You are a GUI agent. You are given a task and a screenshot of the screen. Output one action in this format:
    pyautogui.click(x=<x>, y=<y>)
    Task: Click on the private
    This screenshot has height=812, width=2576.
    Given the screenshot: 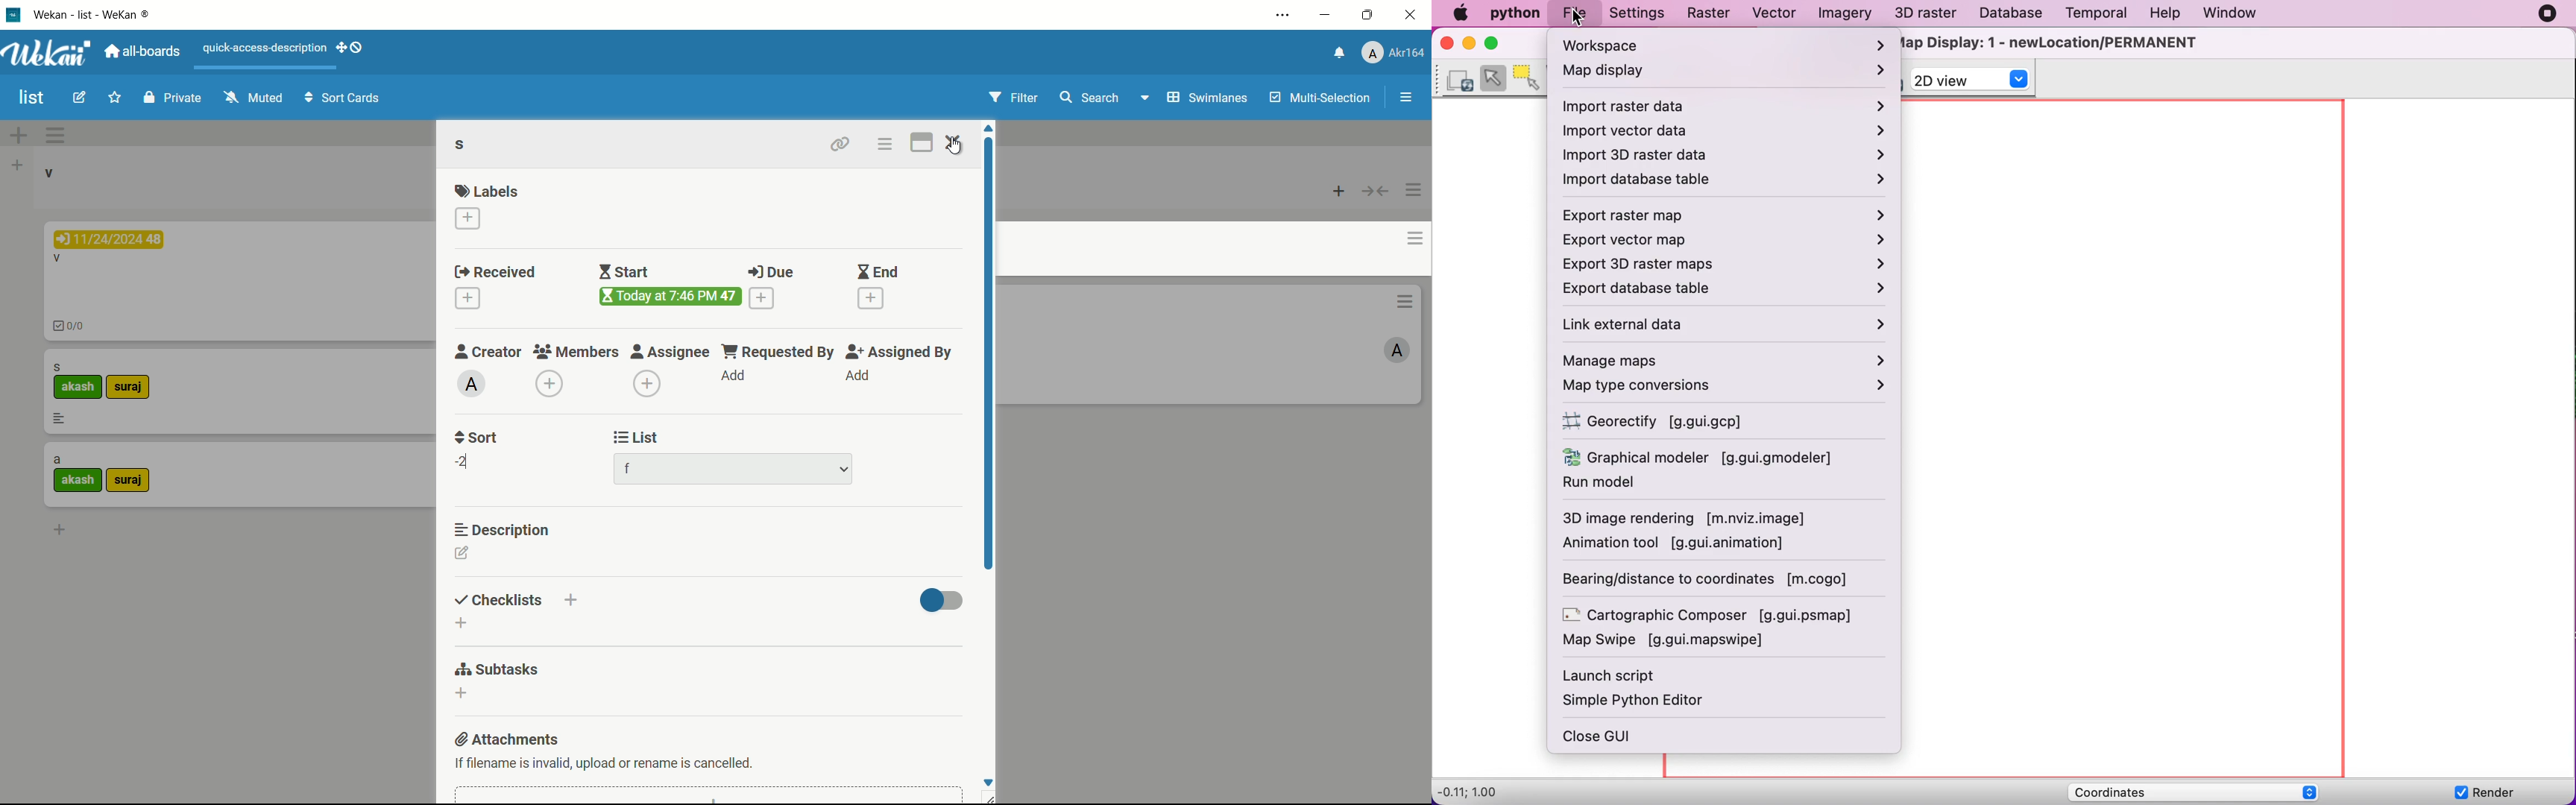 What is the action you would take?
    pyautogui.click(x=175, y=97)
    